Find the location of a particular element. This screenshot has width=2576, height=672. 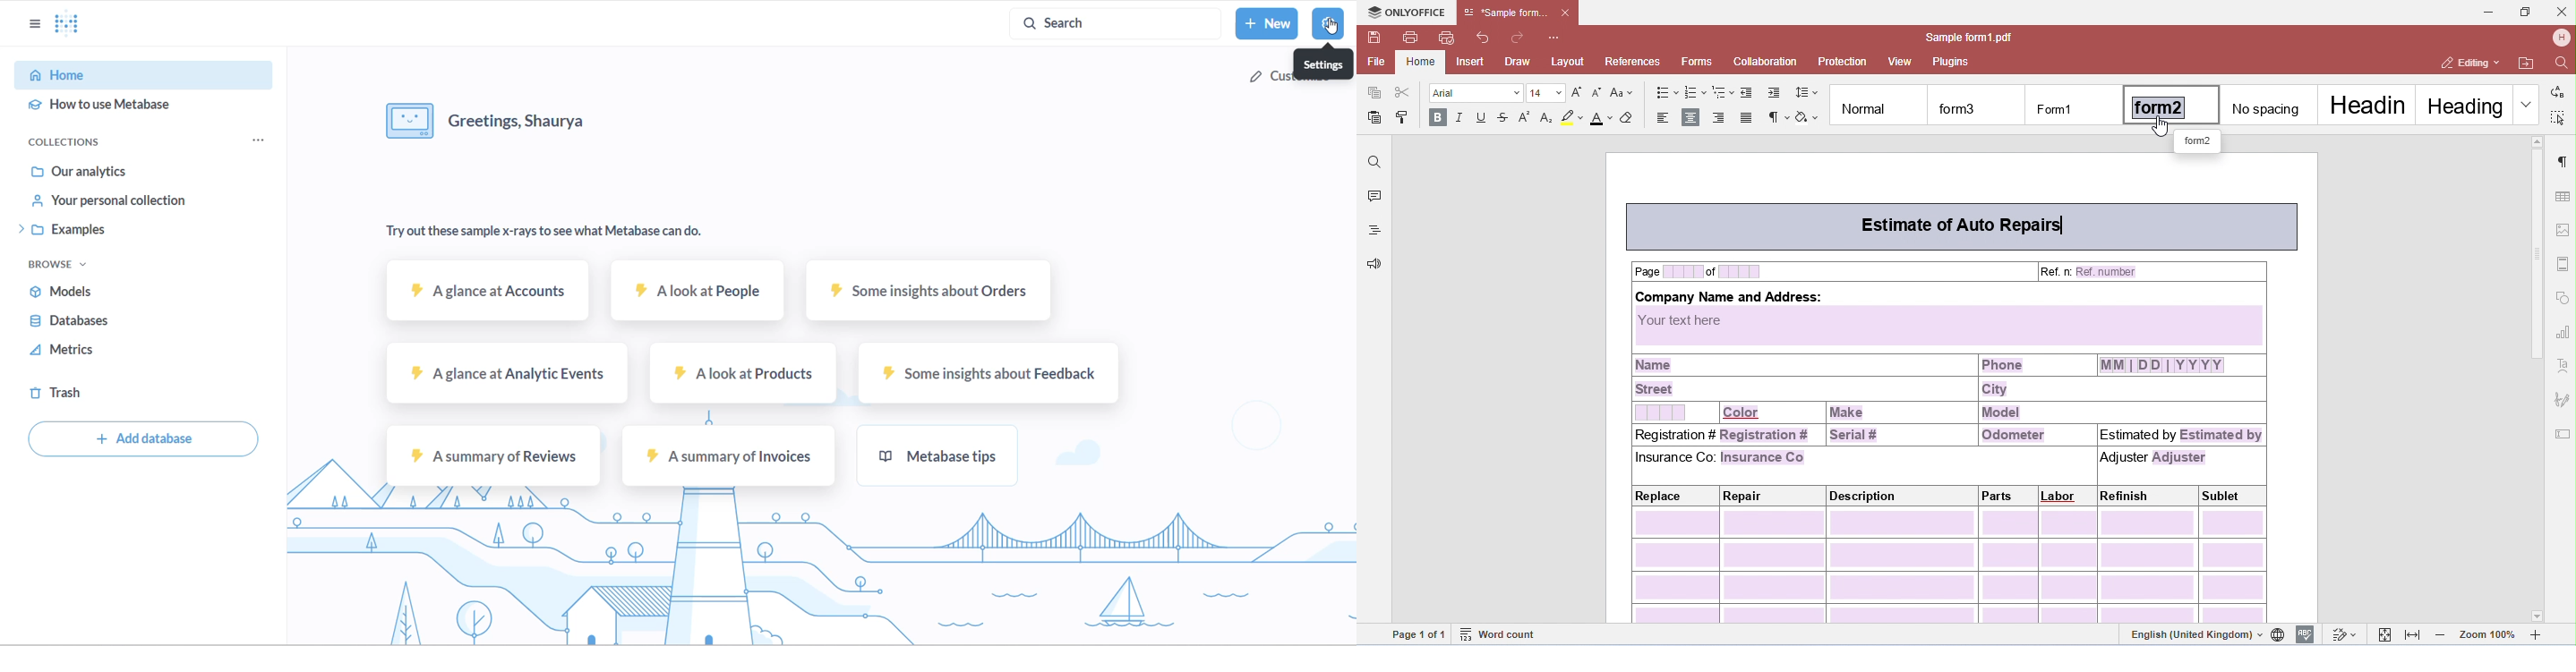

metabase tips sample is located at coordinates (936, 453).